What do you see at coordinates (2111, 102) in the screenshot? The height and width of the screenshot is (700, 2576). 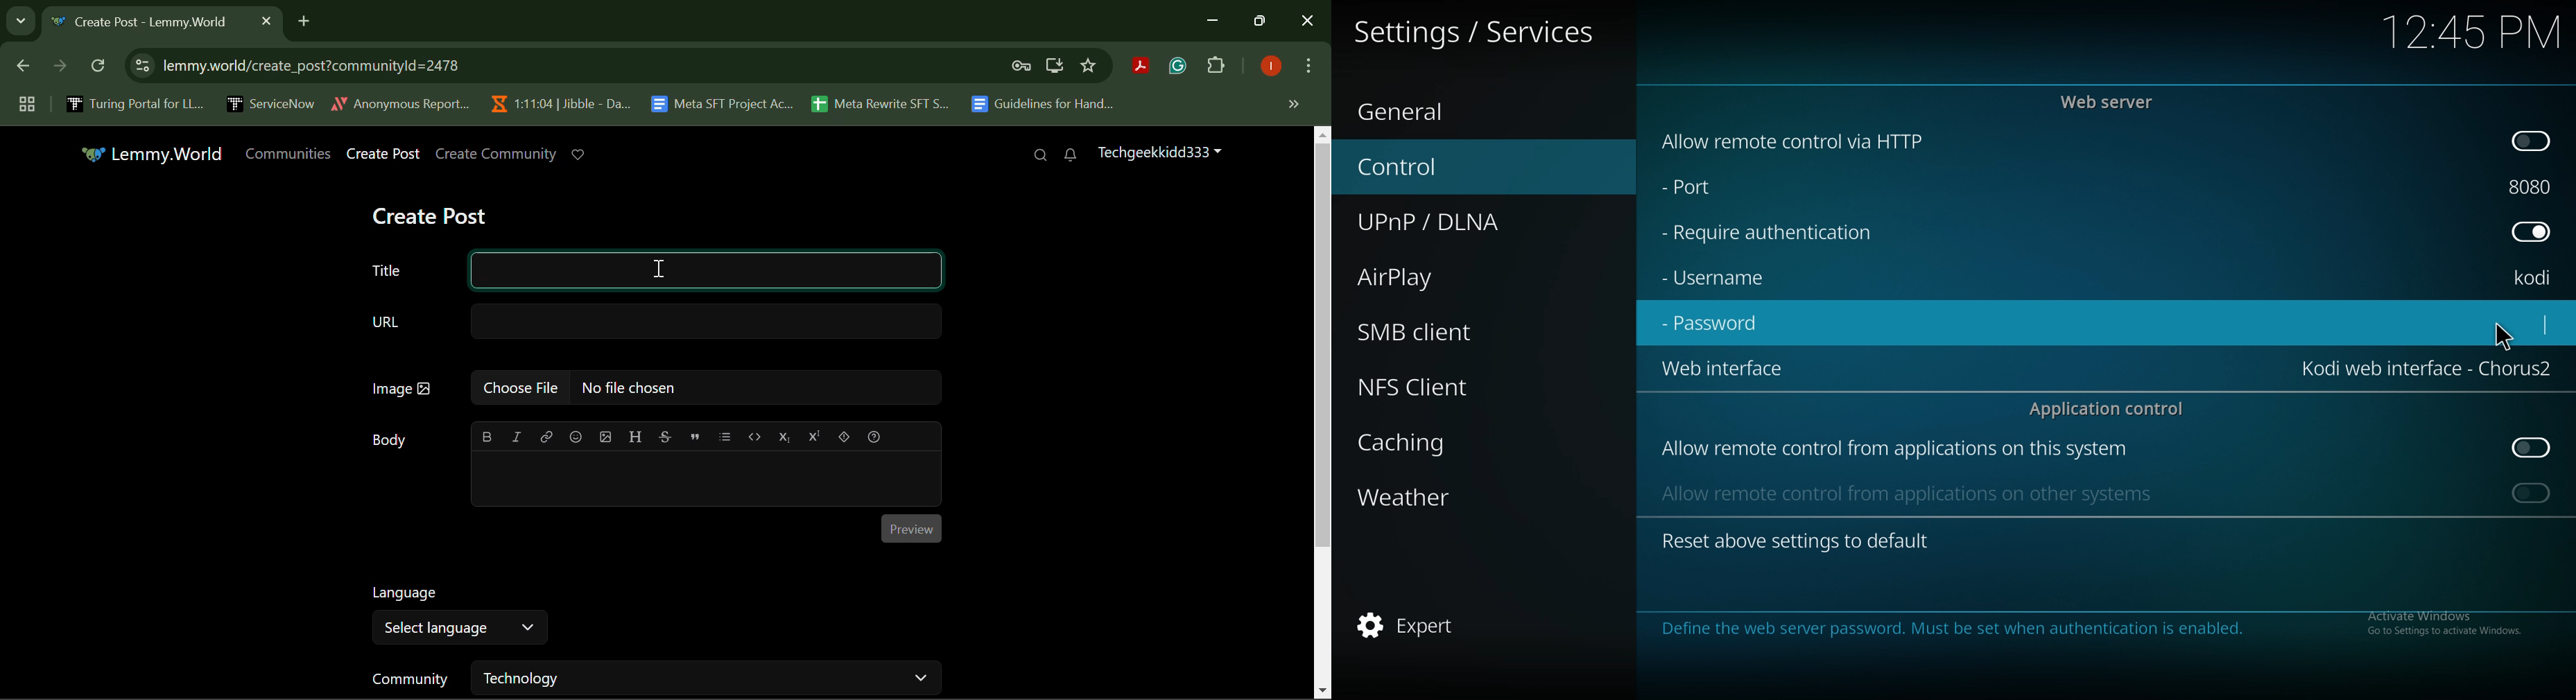 I see `web server` at bounding box center [2111, 102].